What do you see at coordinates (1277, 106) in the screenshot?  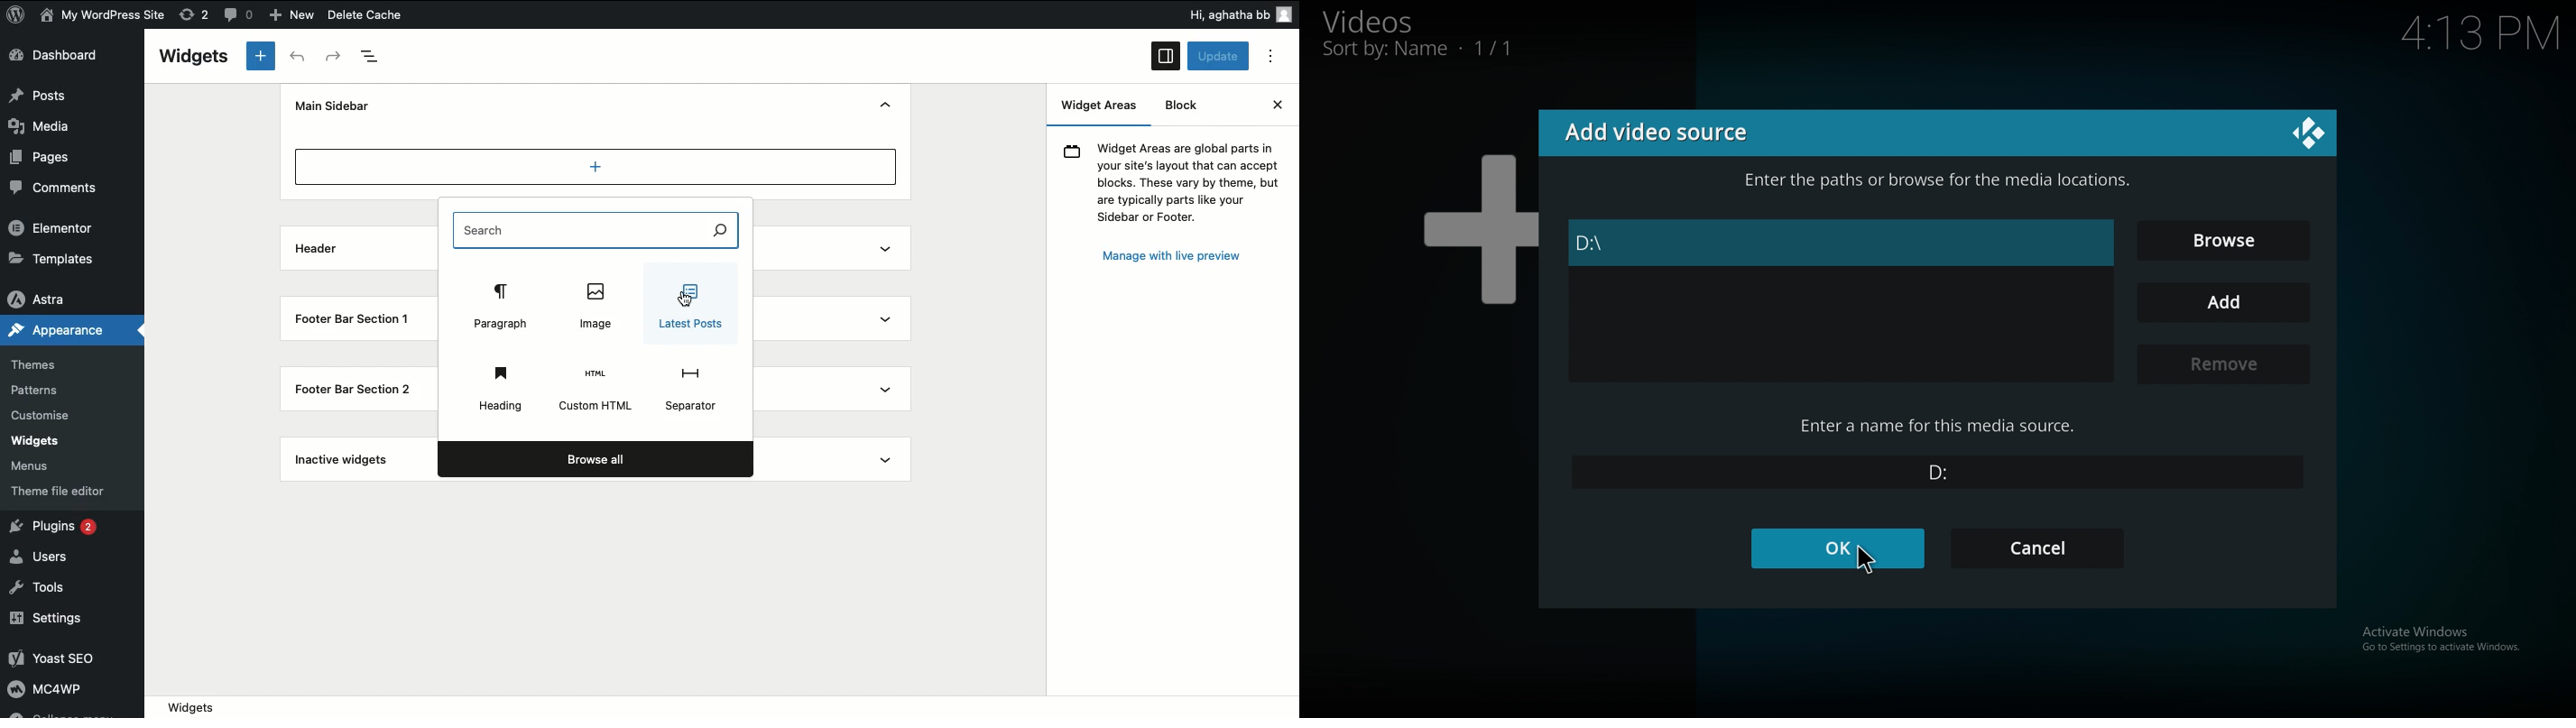 I see `Close` at bounding box center [1277, 106].